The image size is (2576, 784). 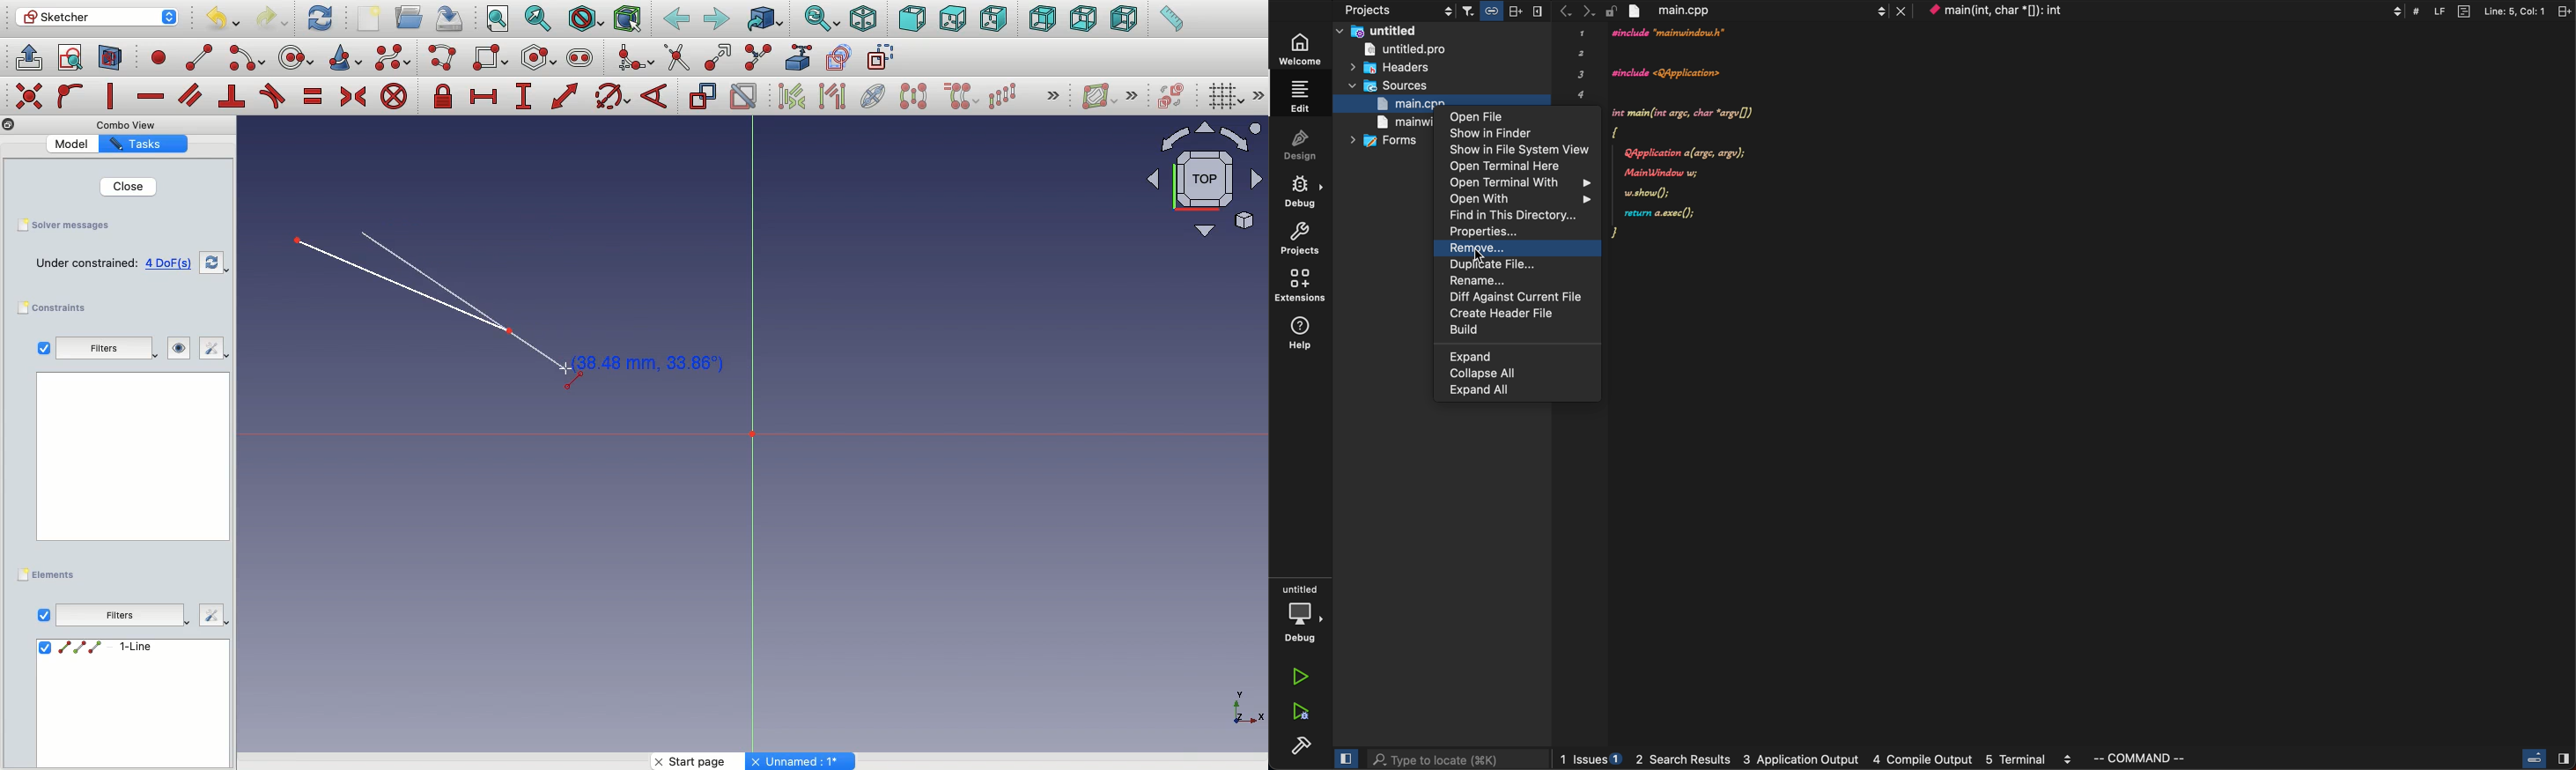 I want to click on Checkbox, so click(x=42, y=348).